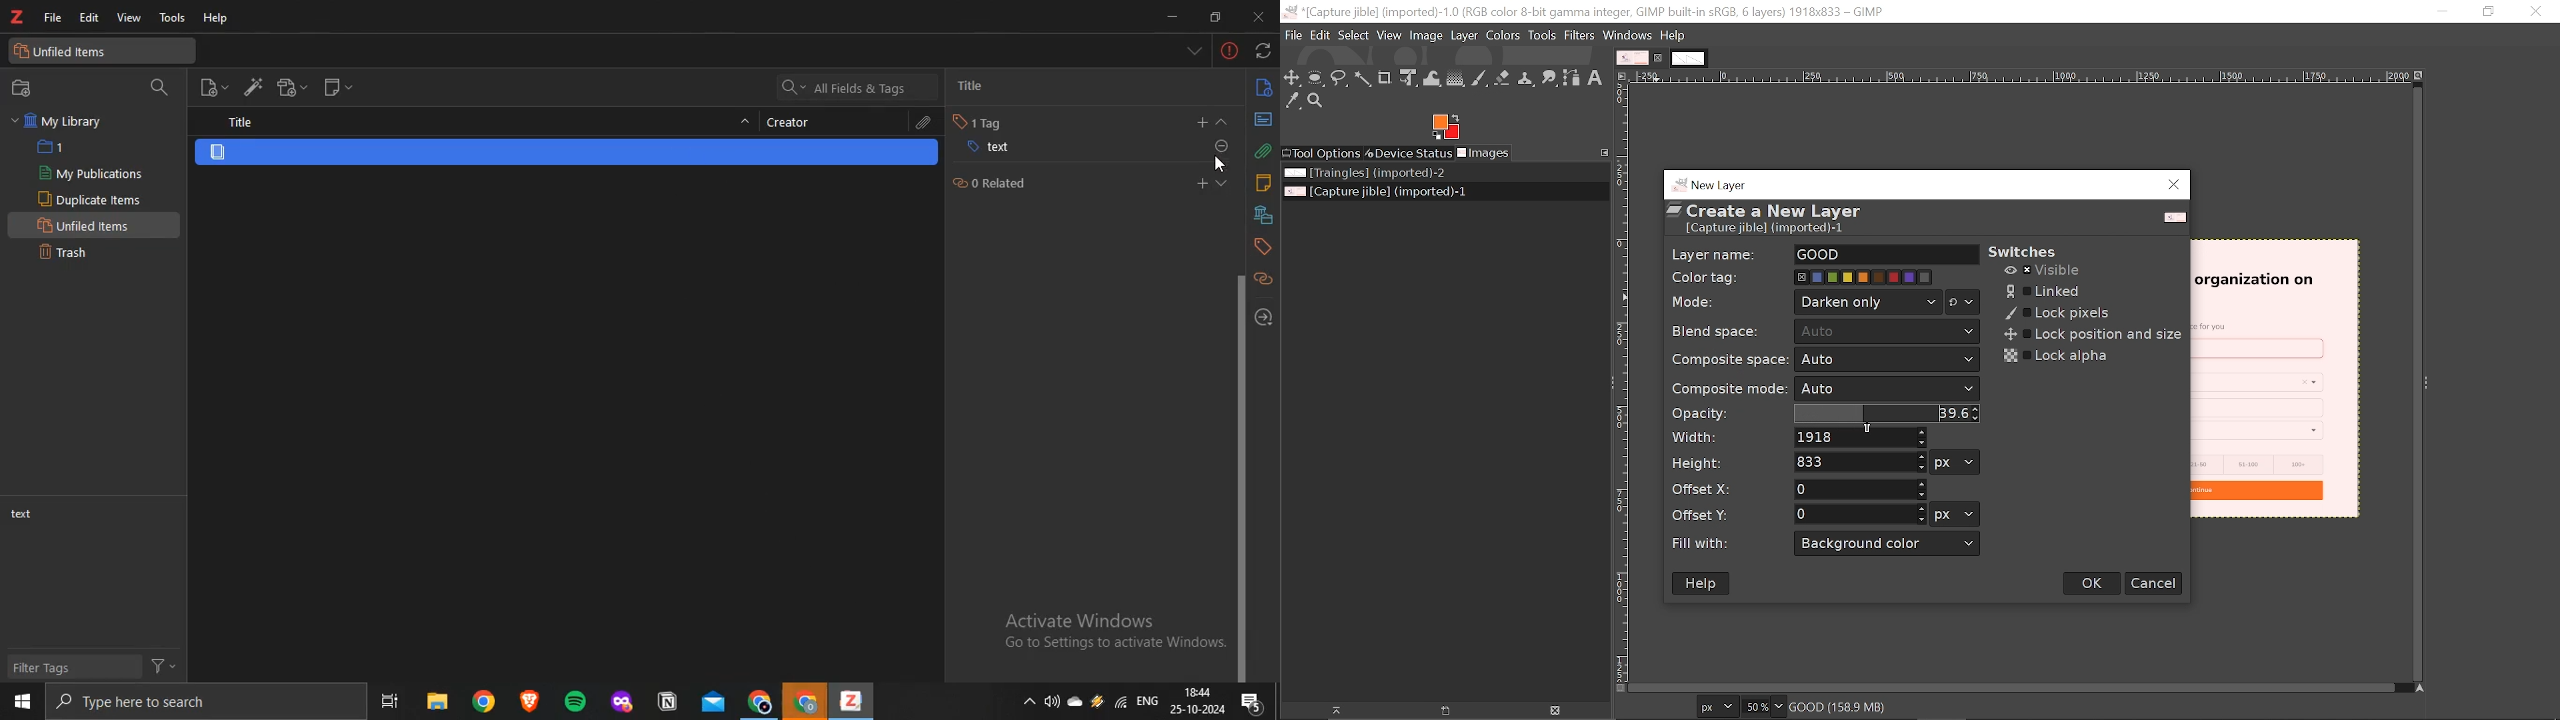  Describe the element at coordinates (89, 18) in the screenshot. I see `edit` at that location.